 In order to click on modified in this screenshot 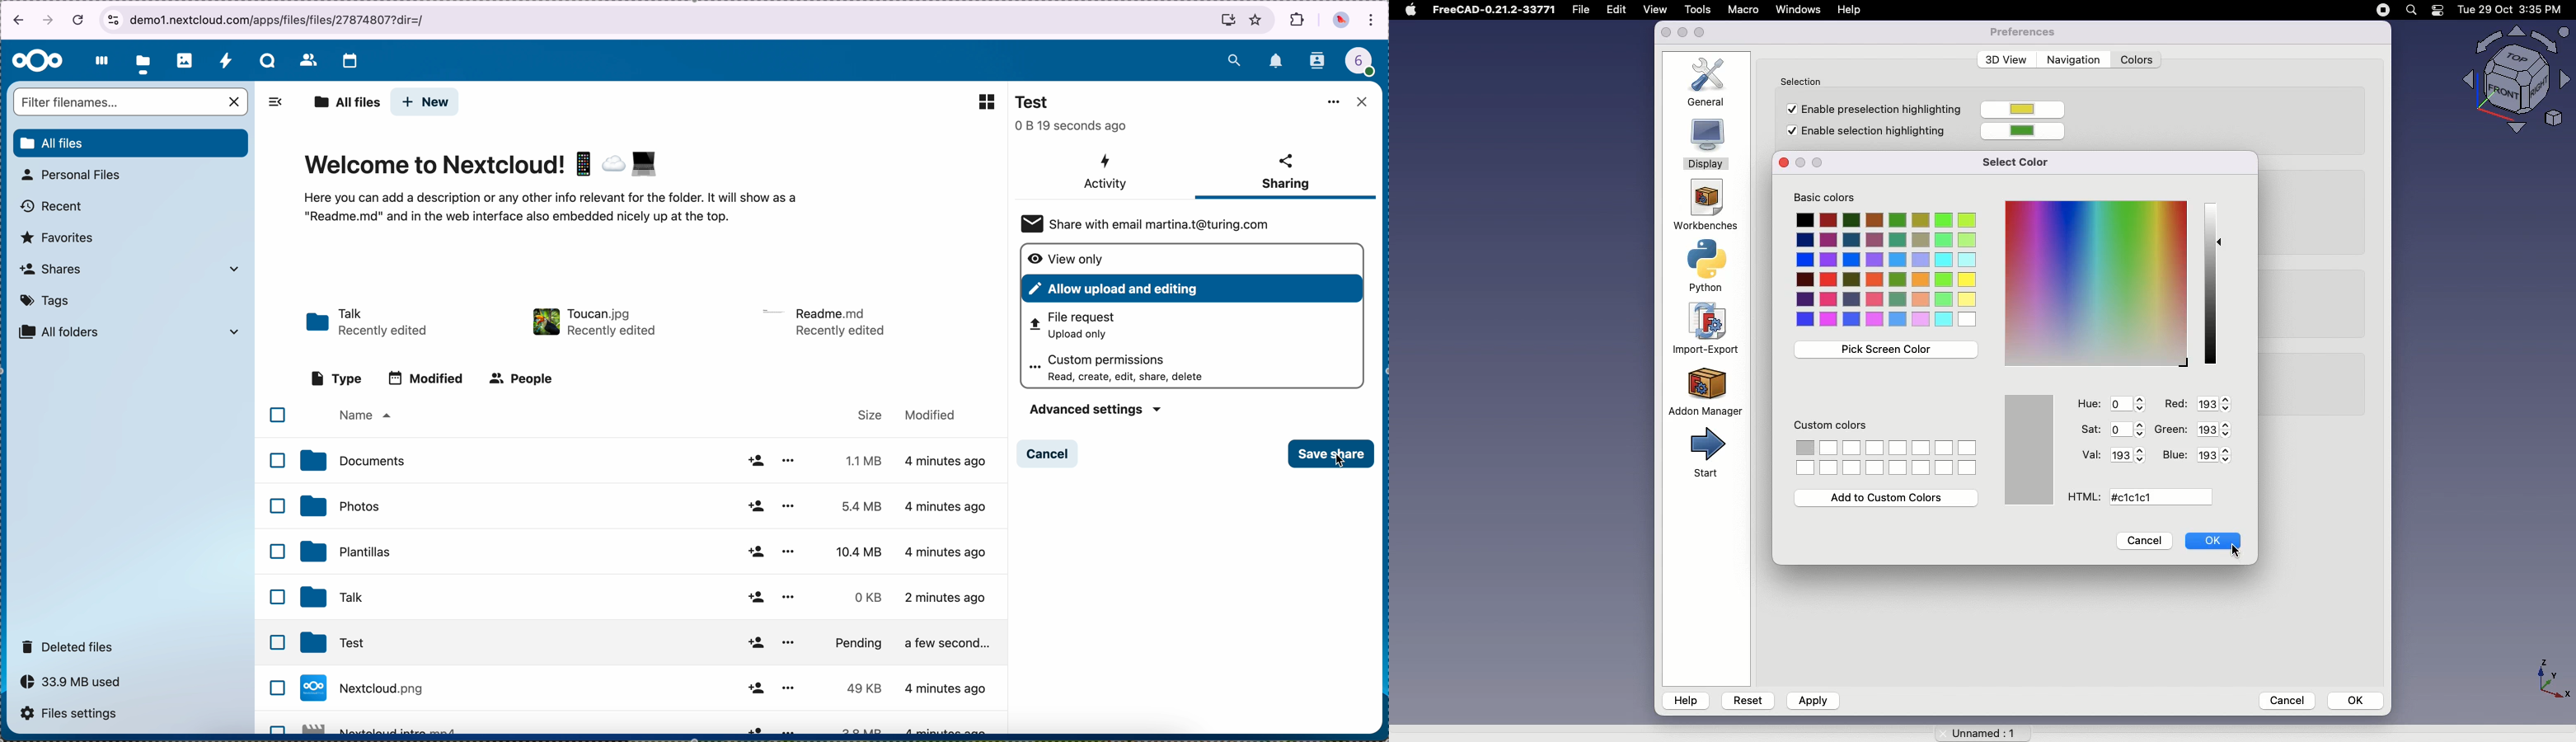, I will do `click(430, 380)`.